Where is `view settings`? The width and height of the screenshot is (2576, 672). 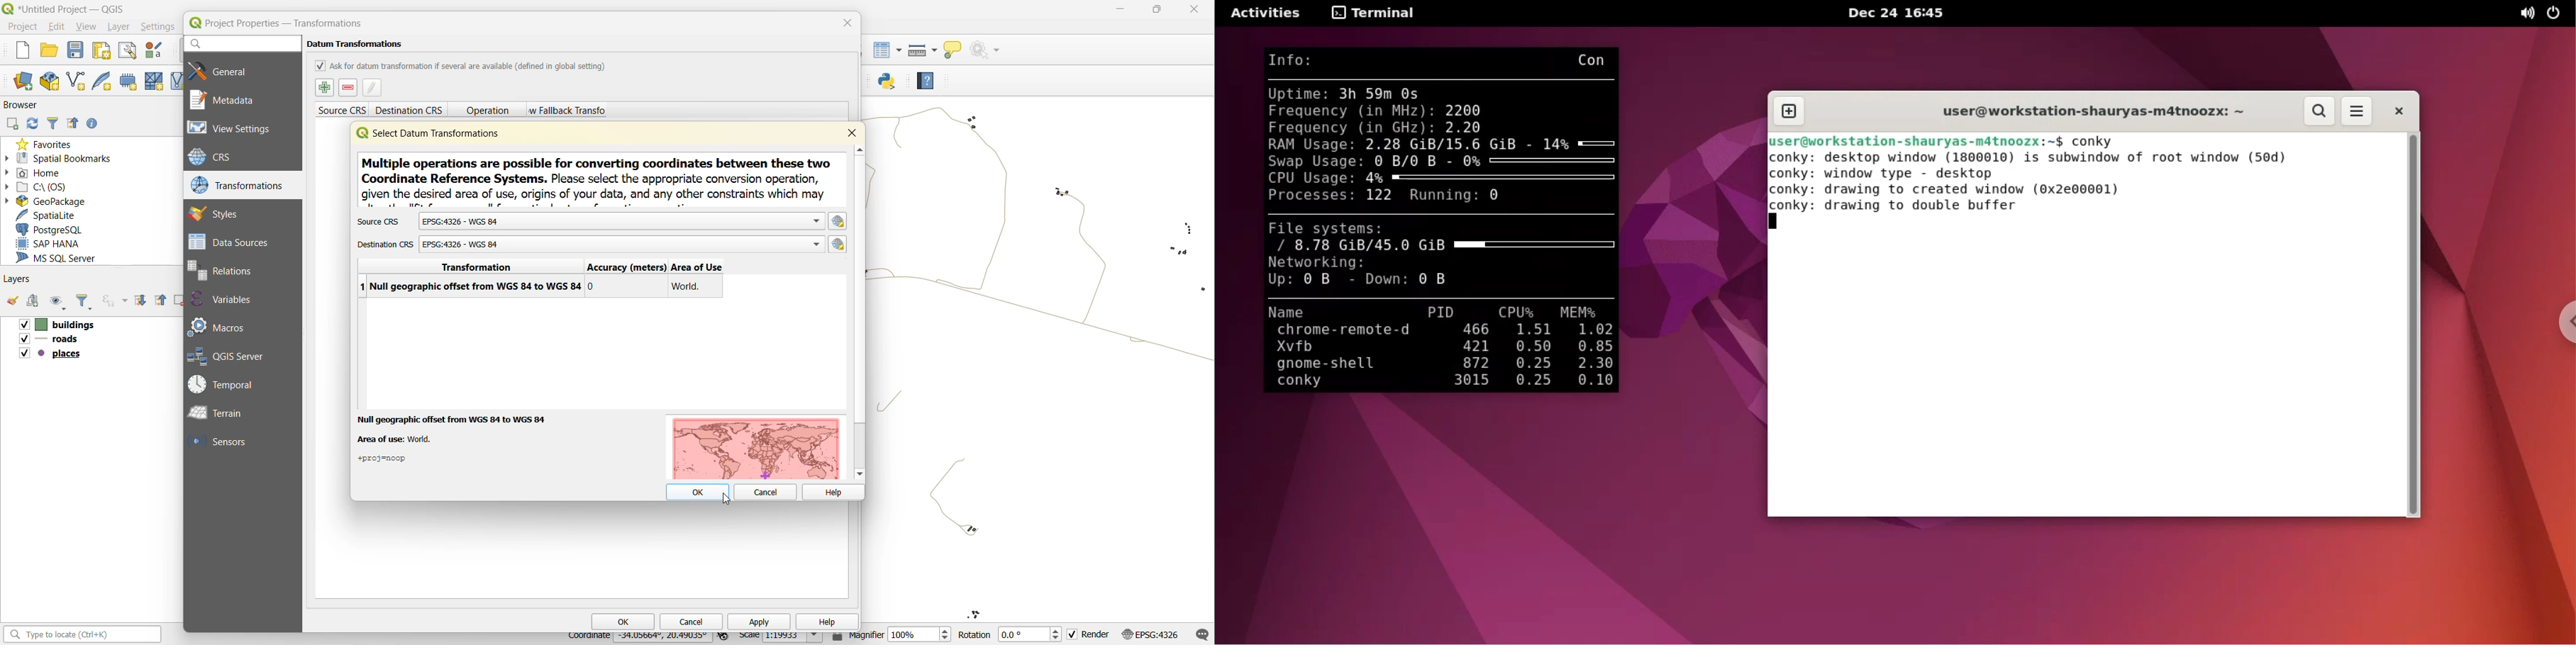
view settings is located at coordinates (236, 129).